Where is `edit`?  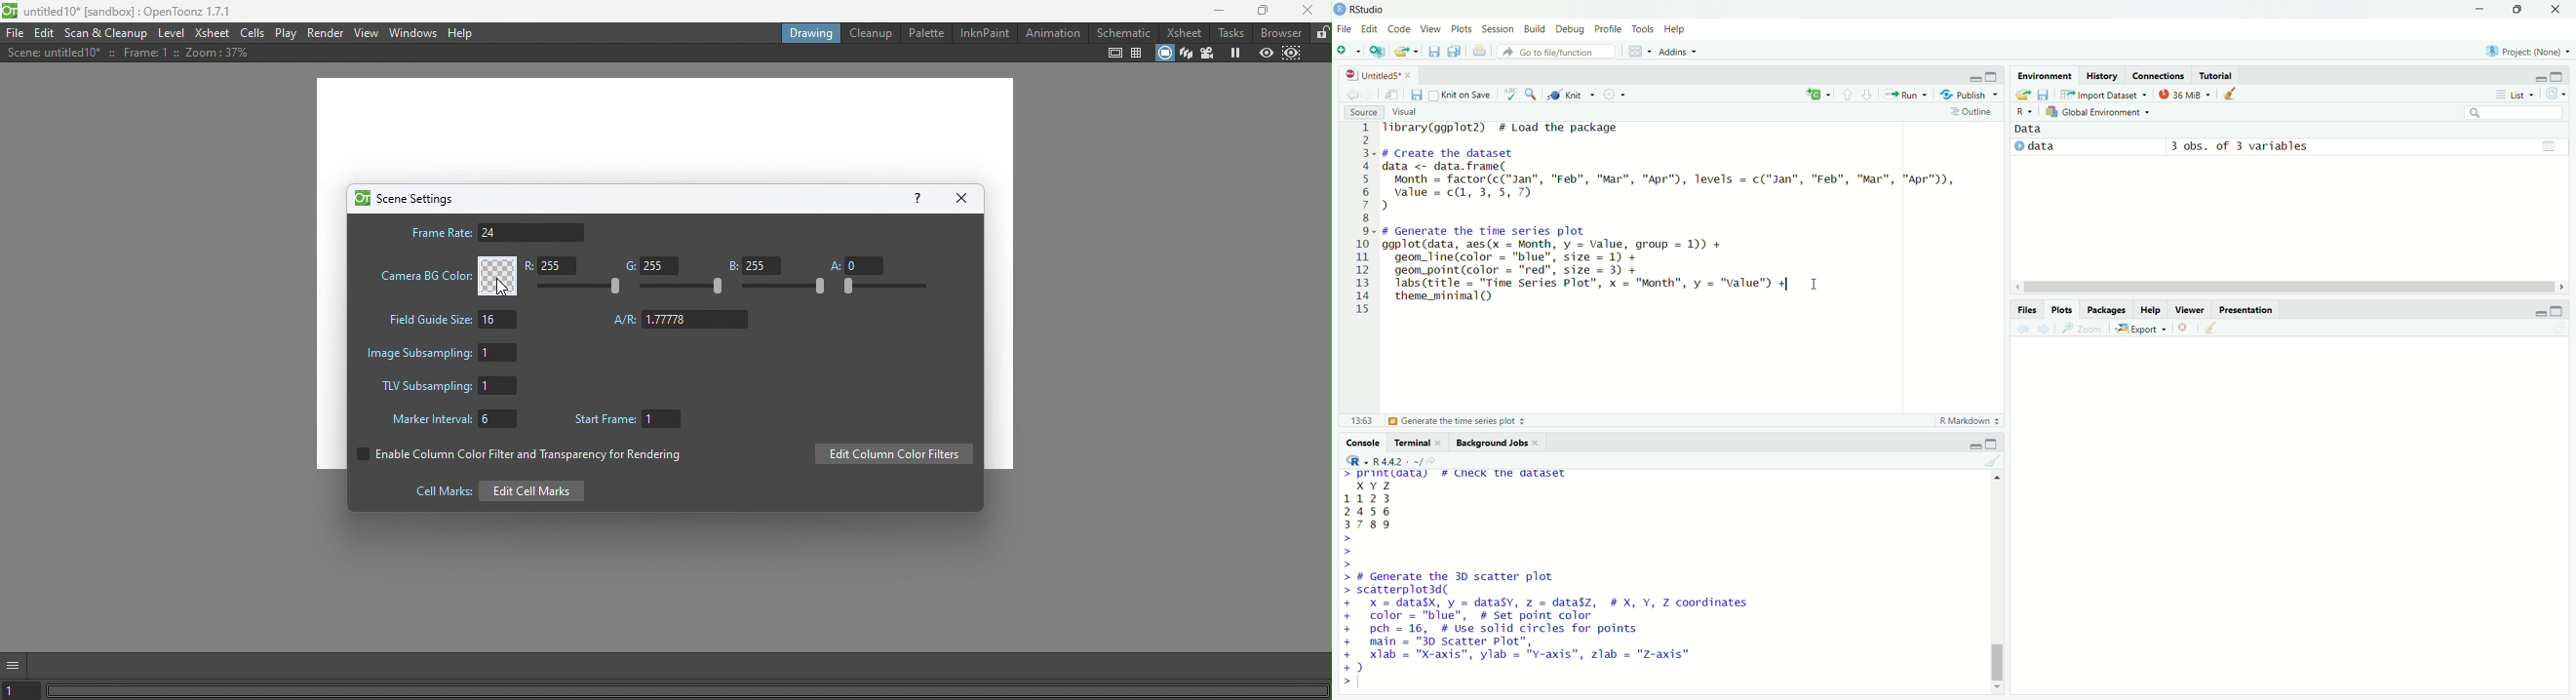 edit is located at coordinates (1368, 30).